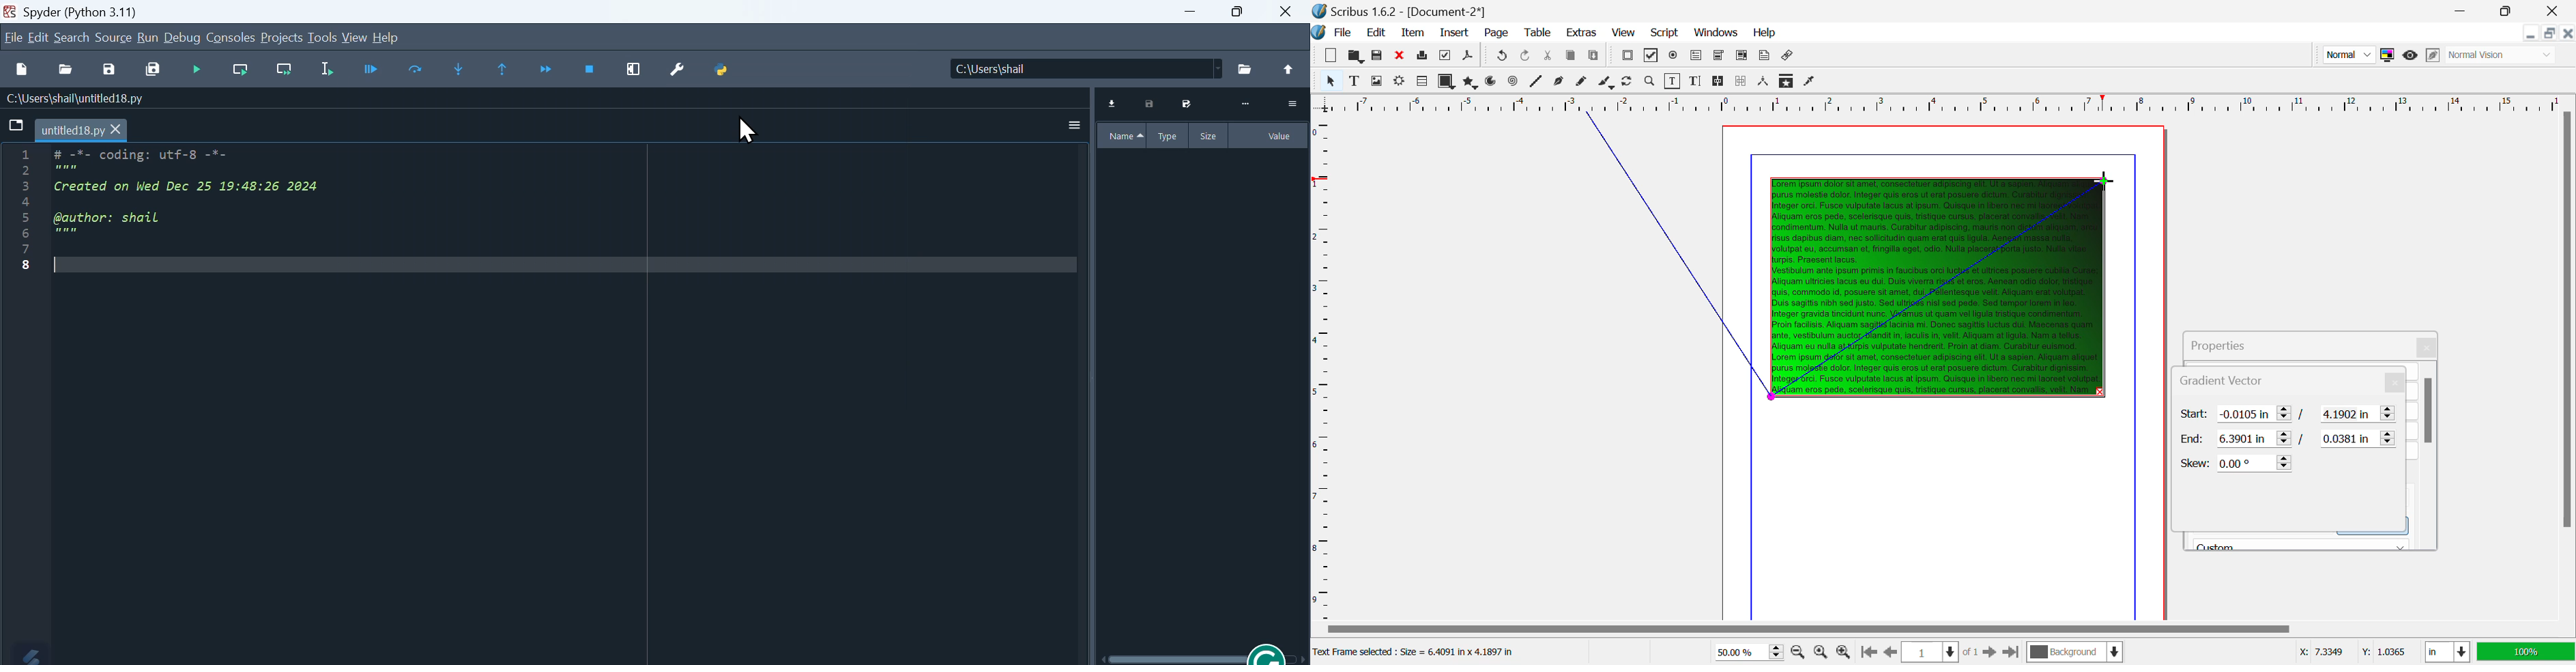 This screenshot has width=2576, height=672. Describe the element at coordinates (1069, 125) in the screenshot. I see `More options` at that location.